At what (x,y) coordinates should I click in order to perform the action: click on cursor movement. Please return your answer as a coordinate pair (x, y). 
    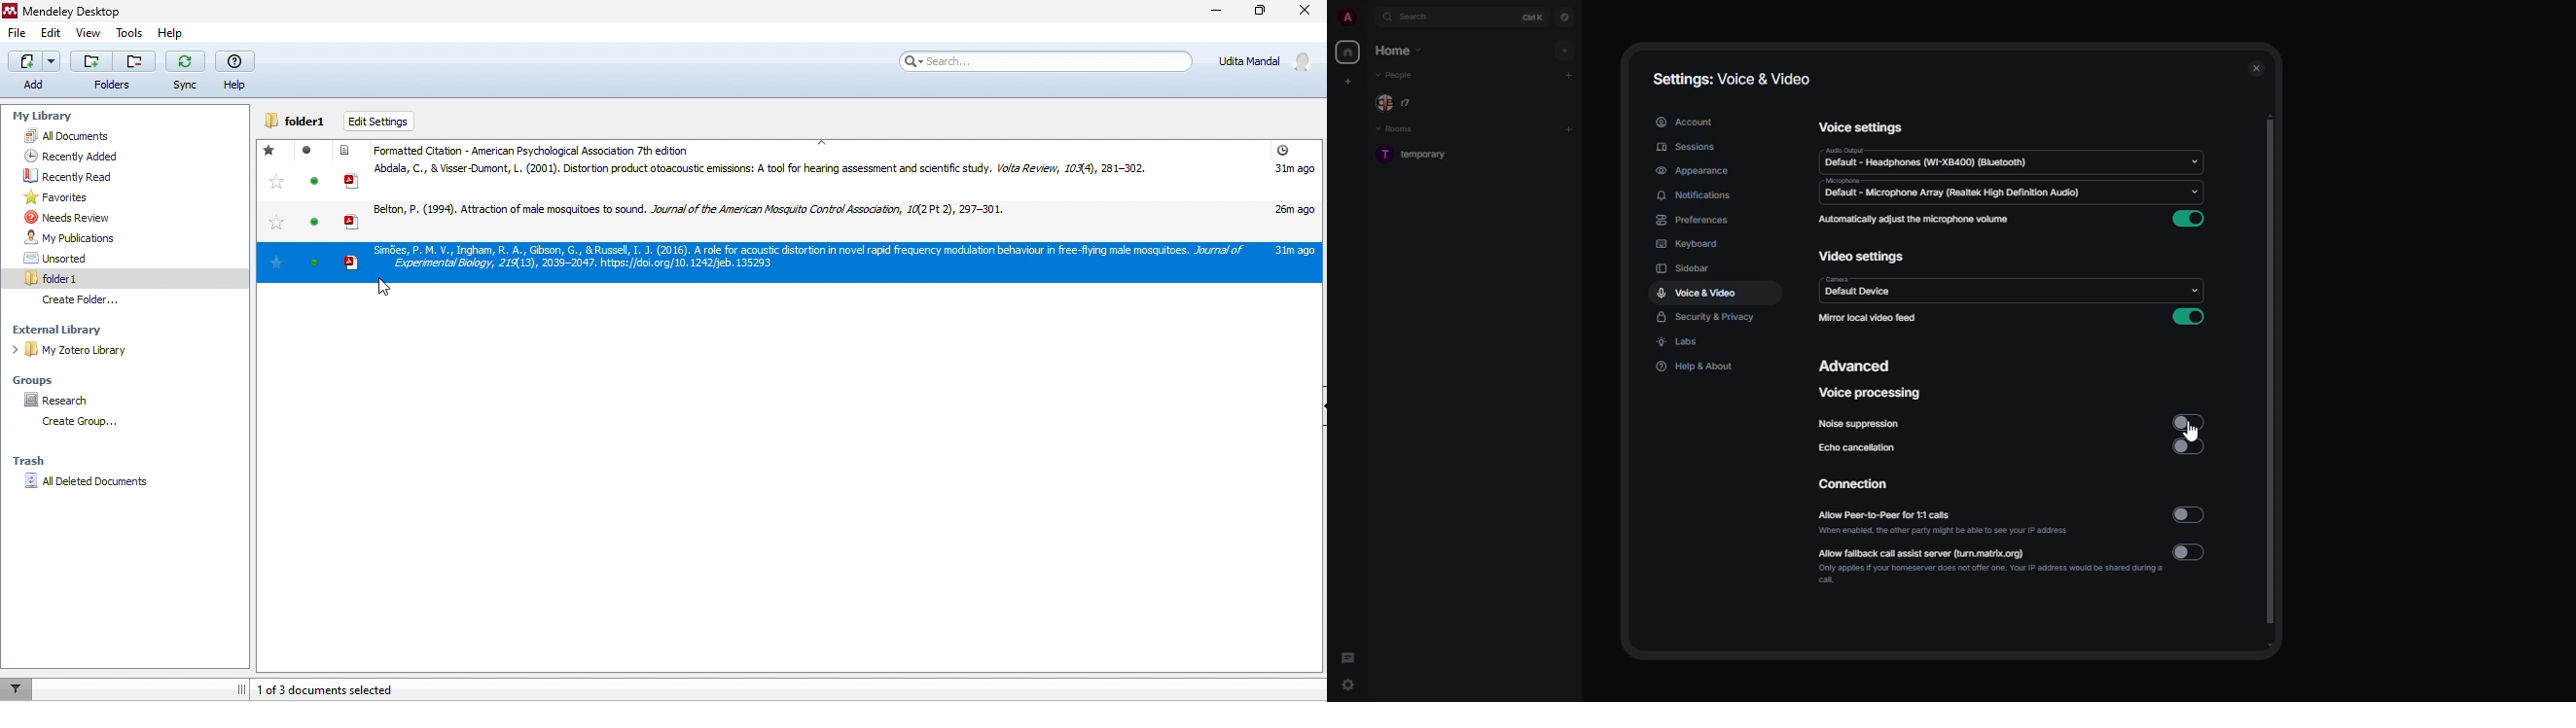
    Looking at the image, I should click on (384, 289).